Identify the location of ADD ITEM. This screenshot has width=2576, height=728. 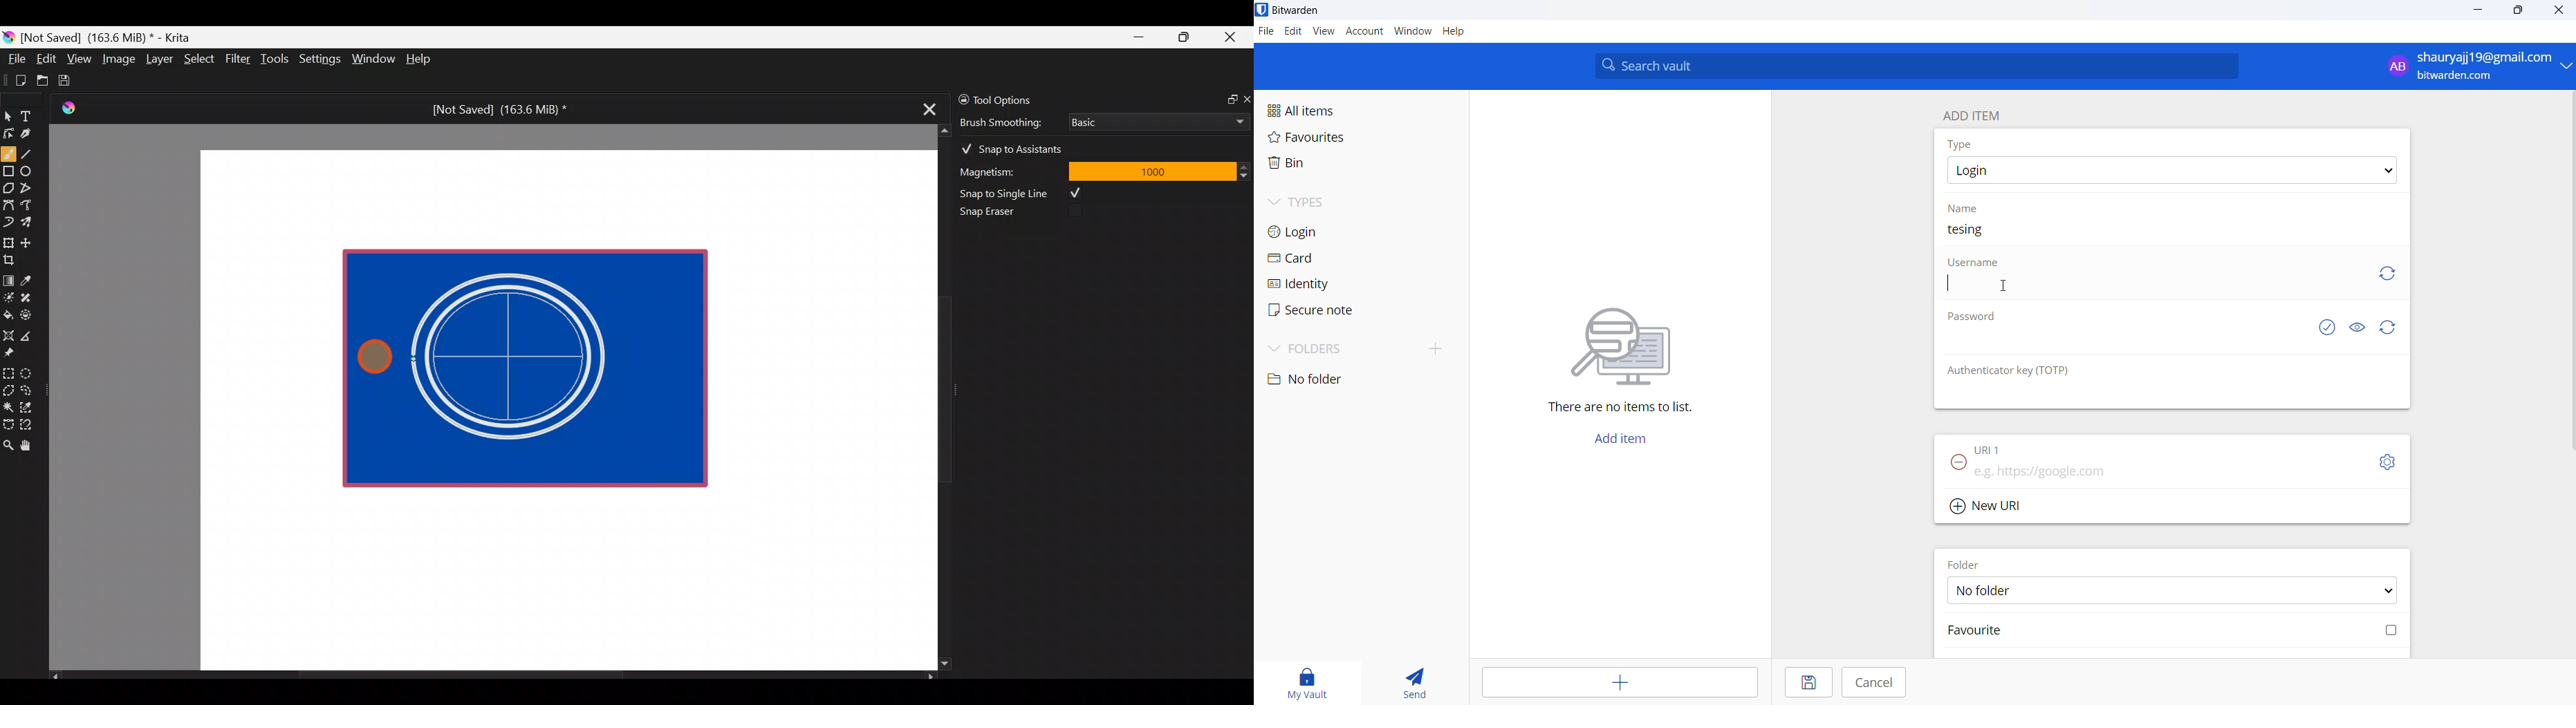
(1978, 113).